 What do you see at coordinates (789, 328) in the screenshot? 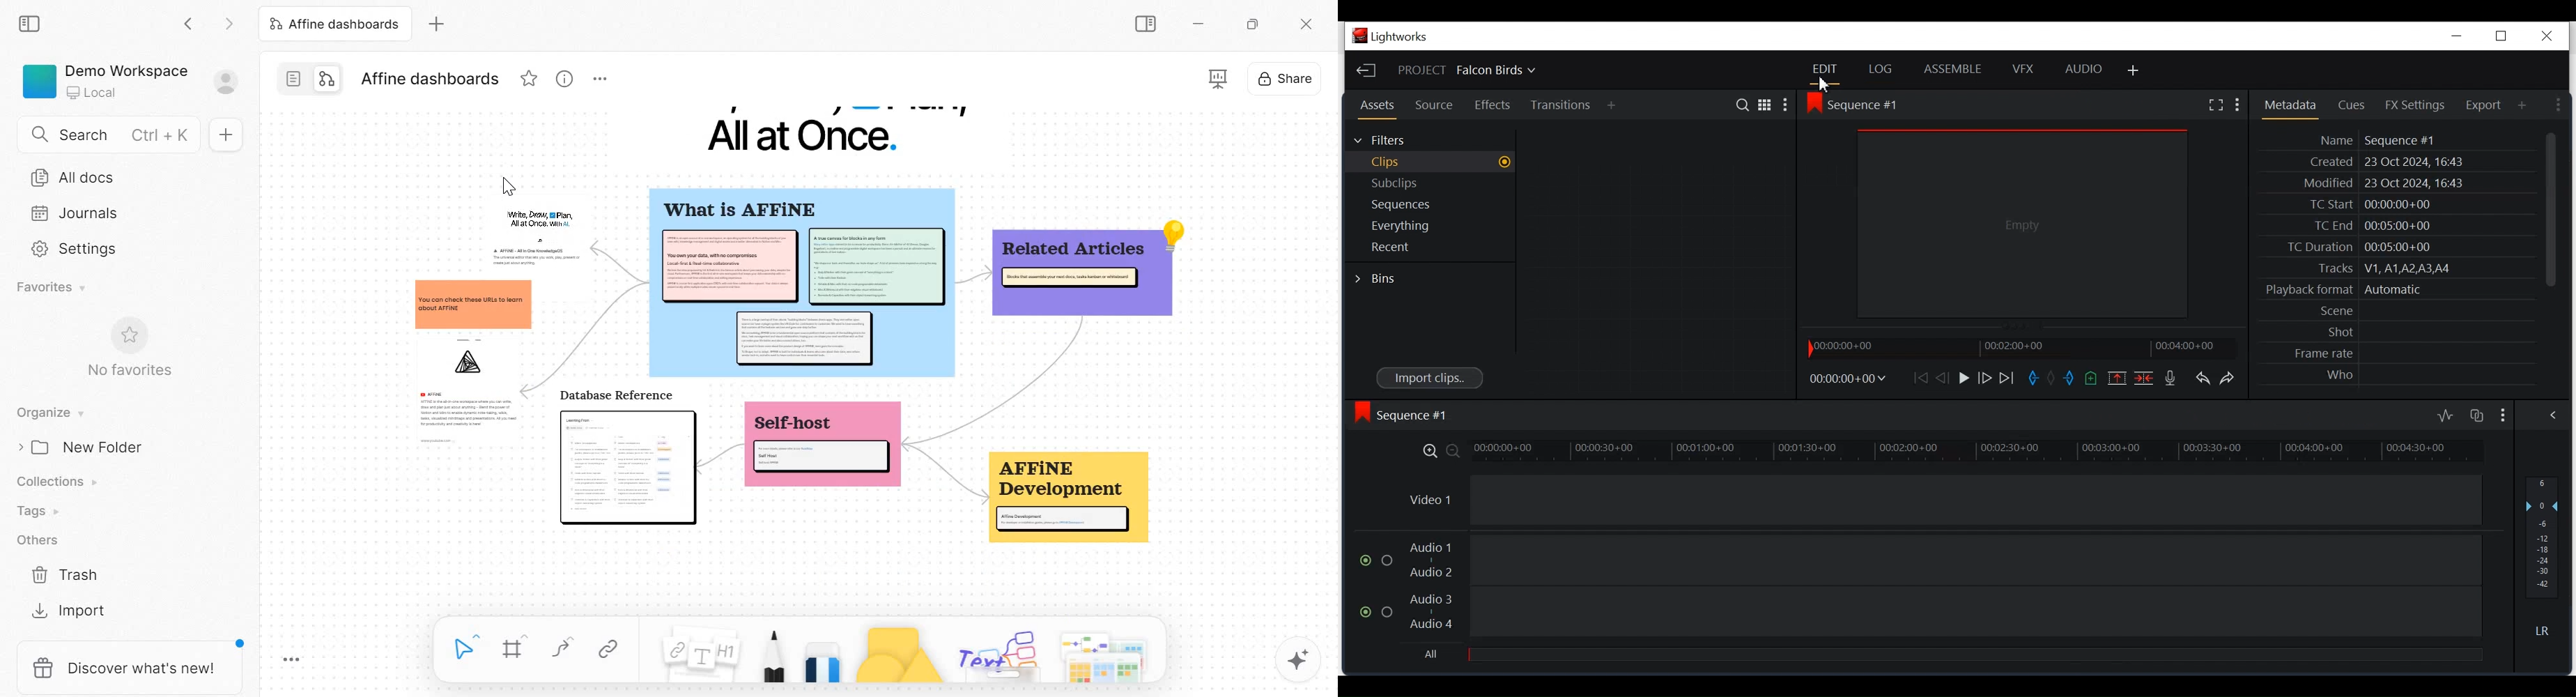
I see `mind map` at bounding box center [789, 328].